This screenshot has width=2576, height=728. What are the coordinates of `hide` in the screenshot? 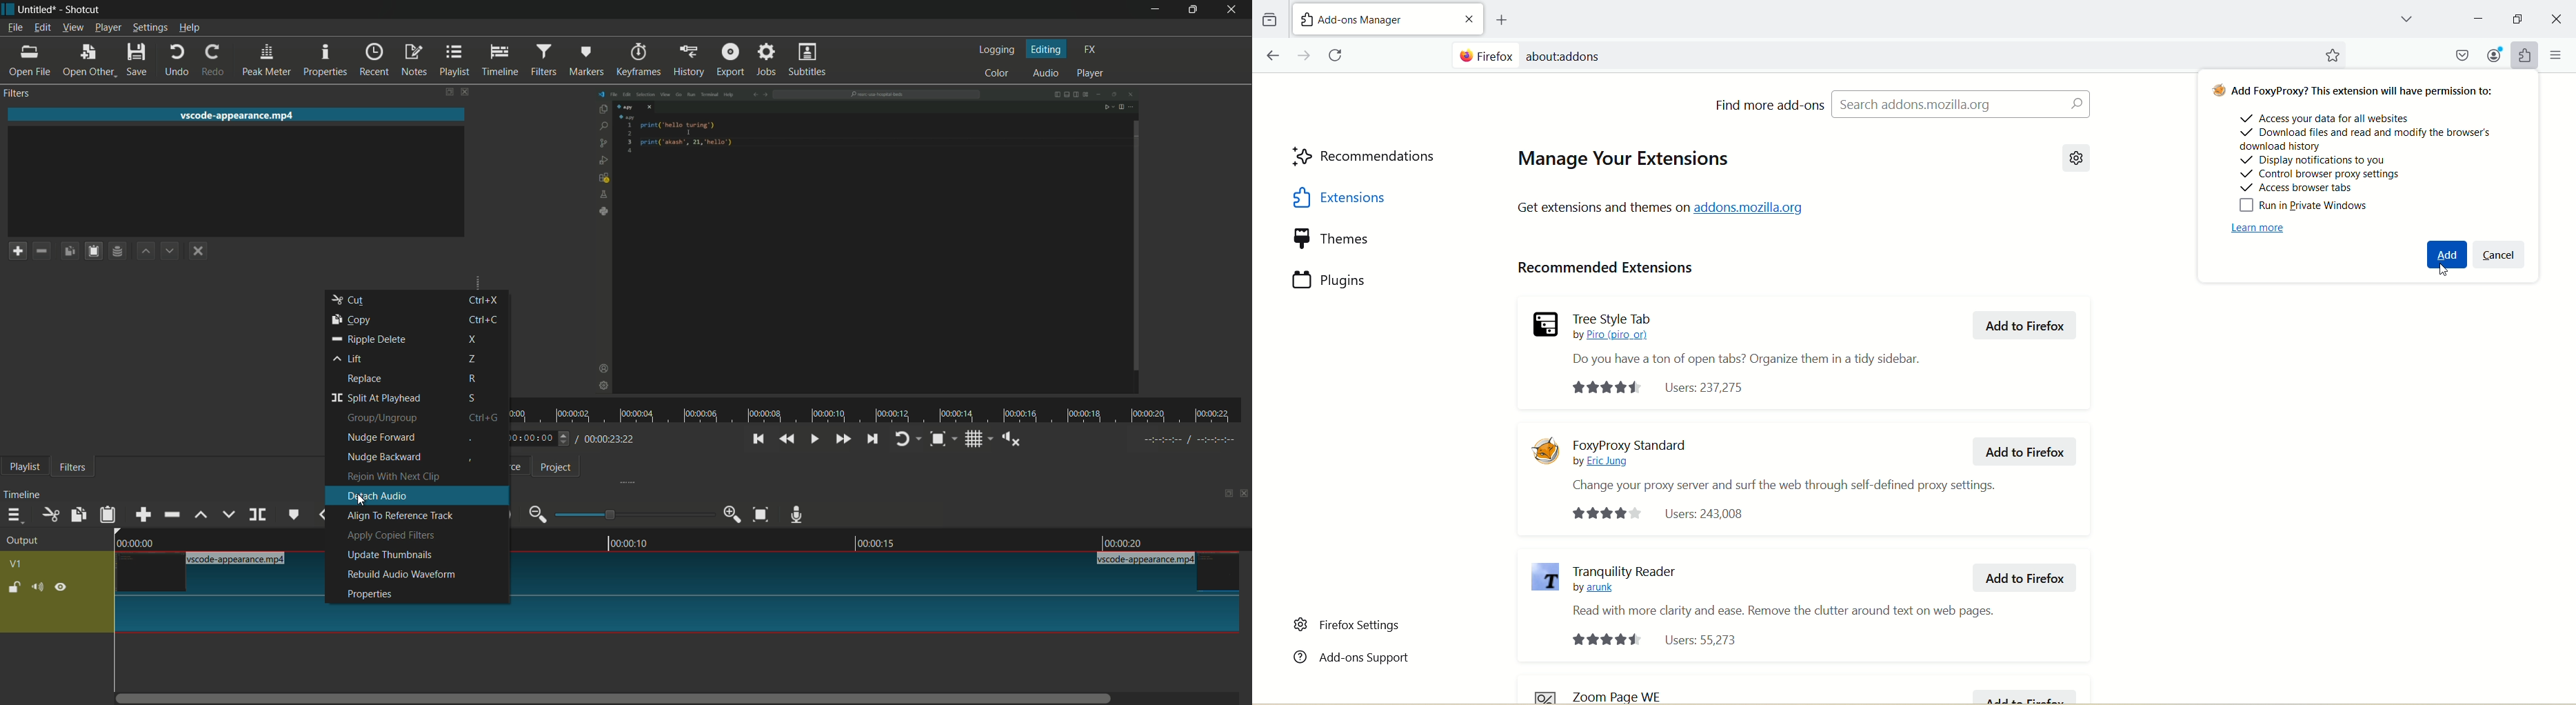 It's located at (61, 588).